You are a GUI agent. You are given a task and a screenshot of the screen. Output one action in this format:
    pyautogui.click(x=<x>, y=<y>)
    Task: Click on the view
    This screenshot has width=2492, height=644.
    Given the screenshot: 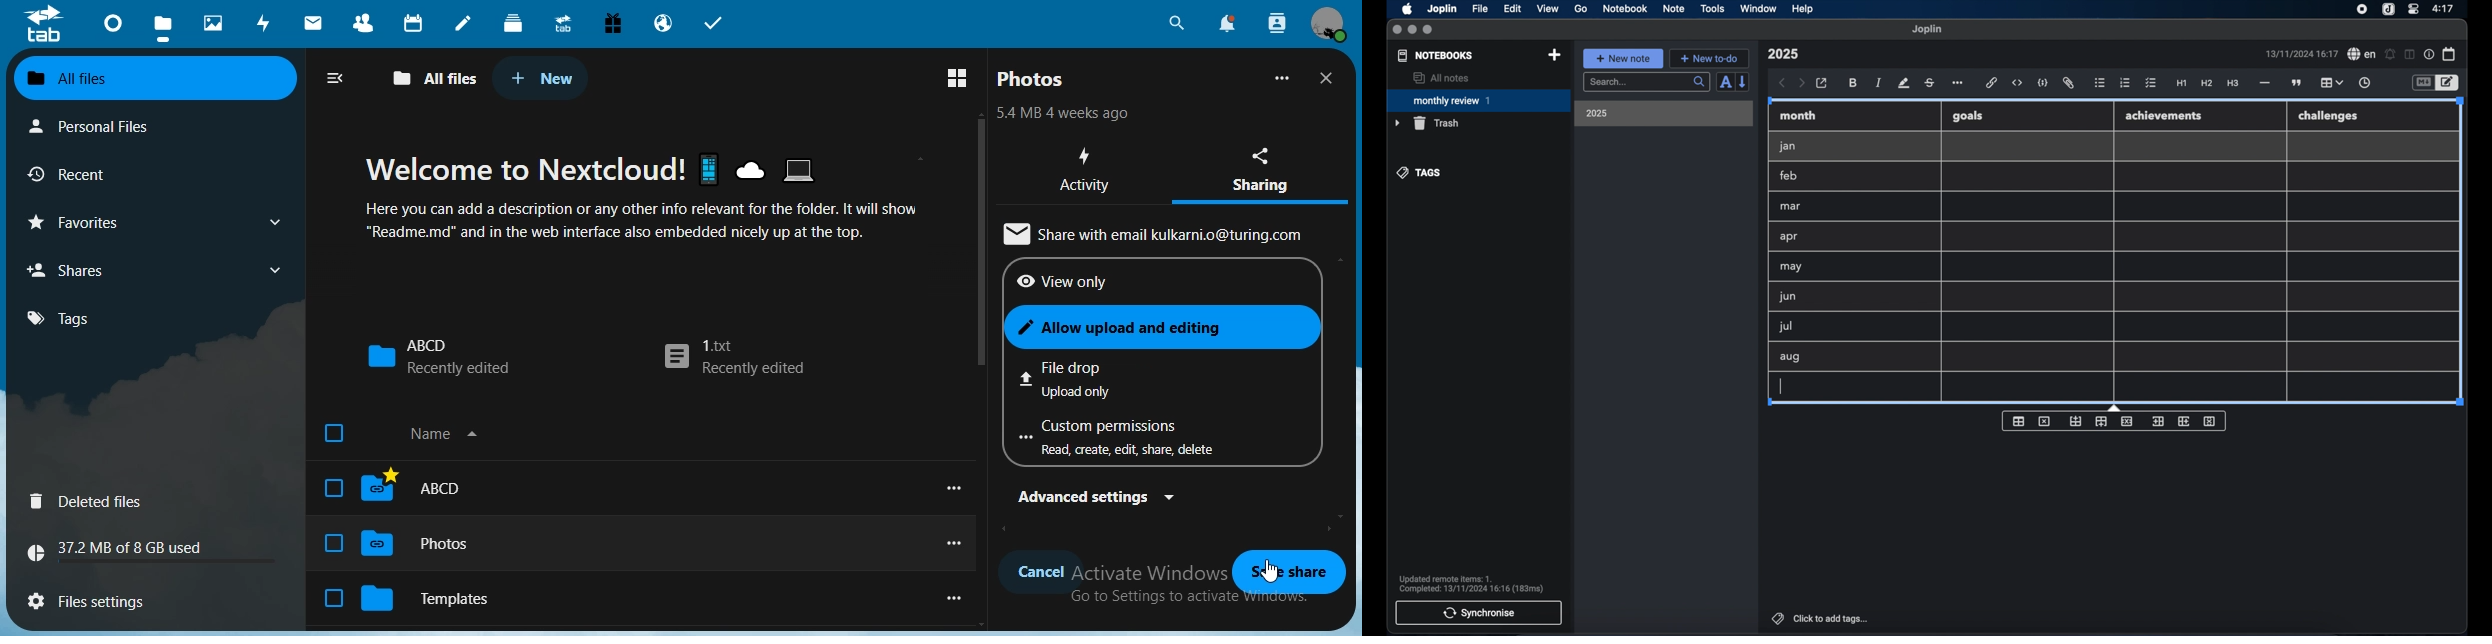 What is the action you would take?
    pyautogui.click(x=1548, y=9)
    